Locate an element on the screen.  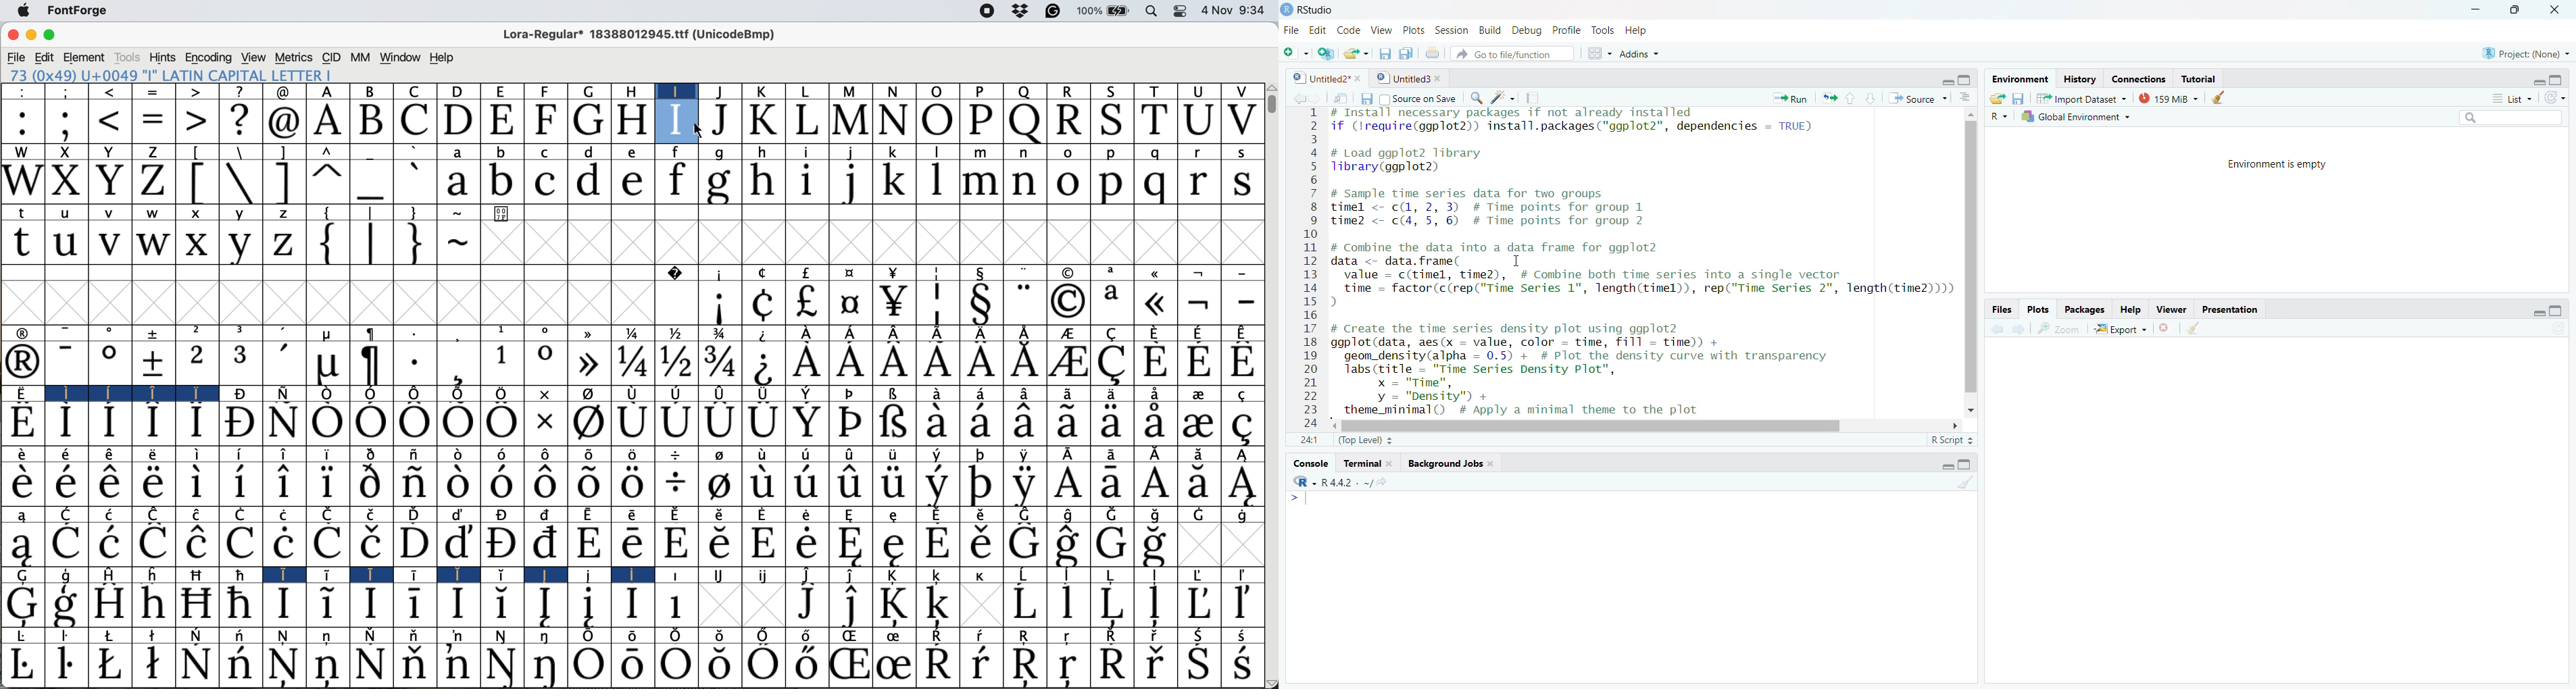
} is located at coordinates (413, 212).